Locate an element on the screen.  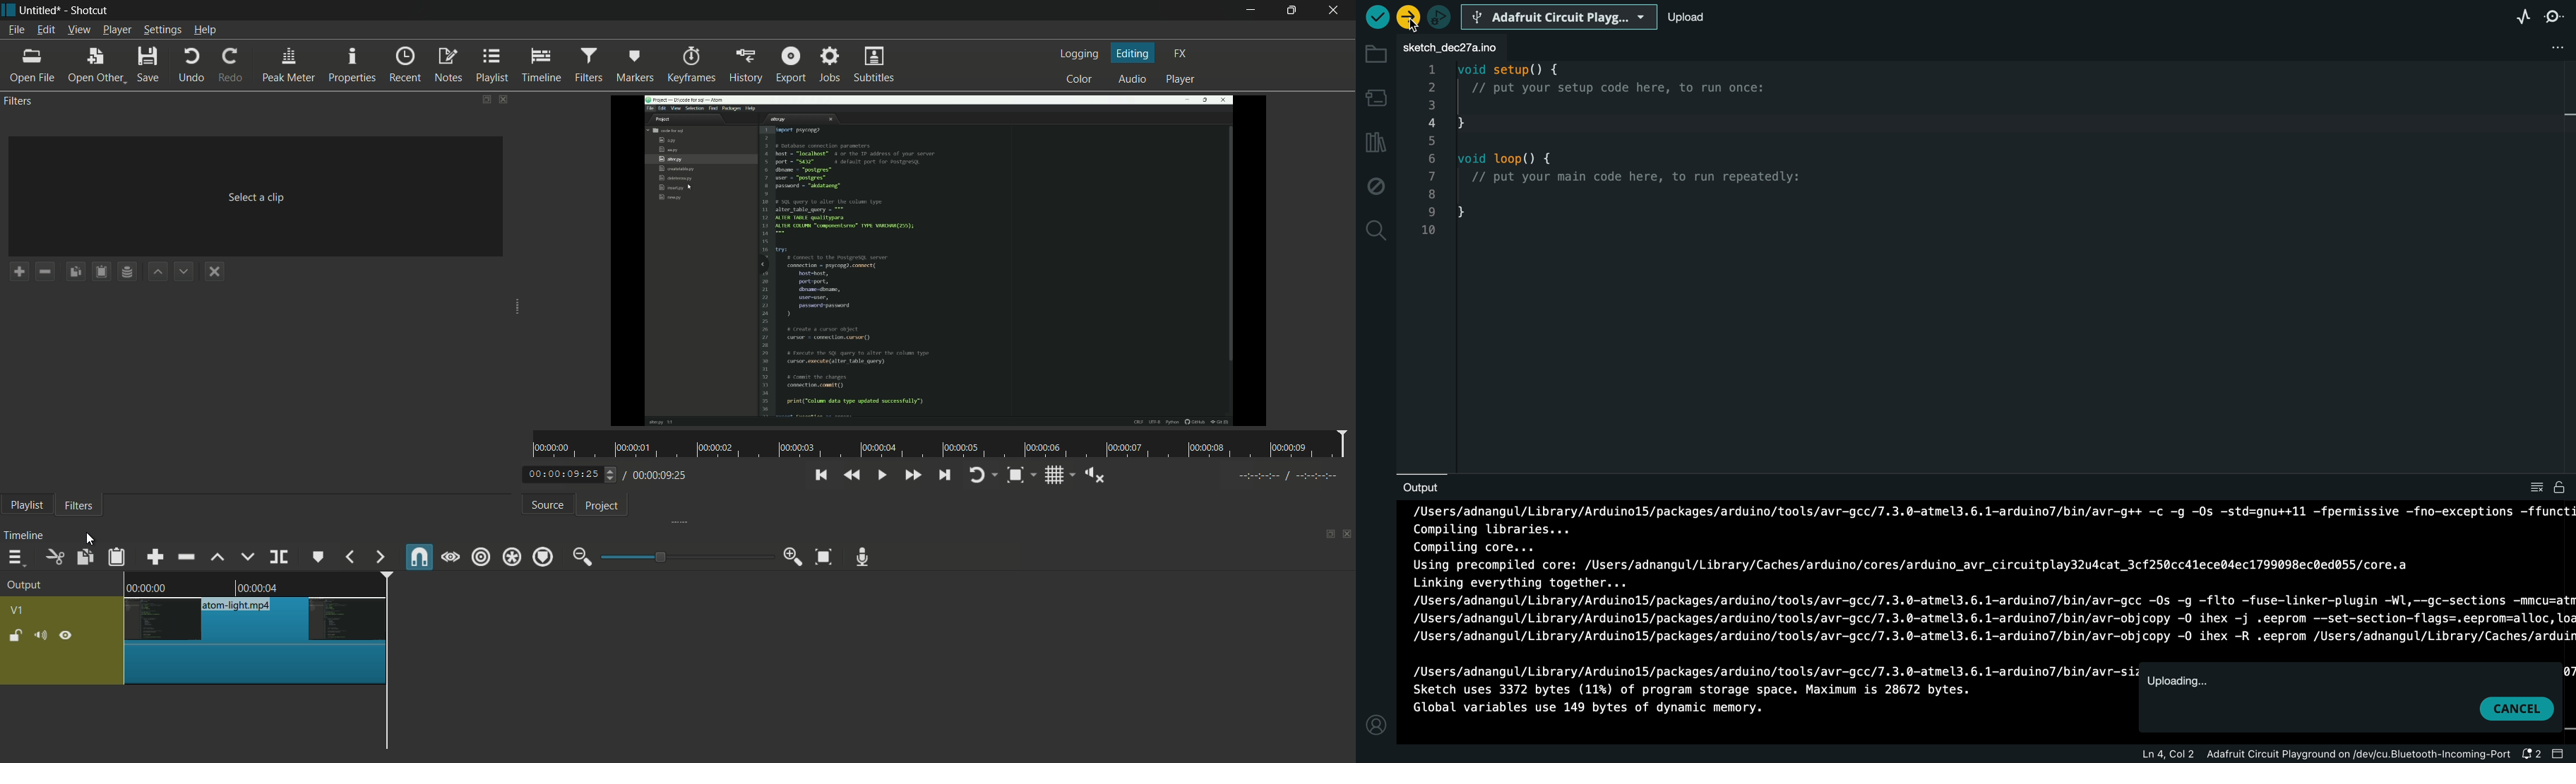
move filter up is located at coordinates (160, 273).